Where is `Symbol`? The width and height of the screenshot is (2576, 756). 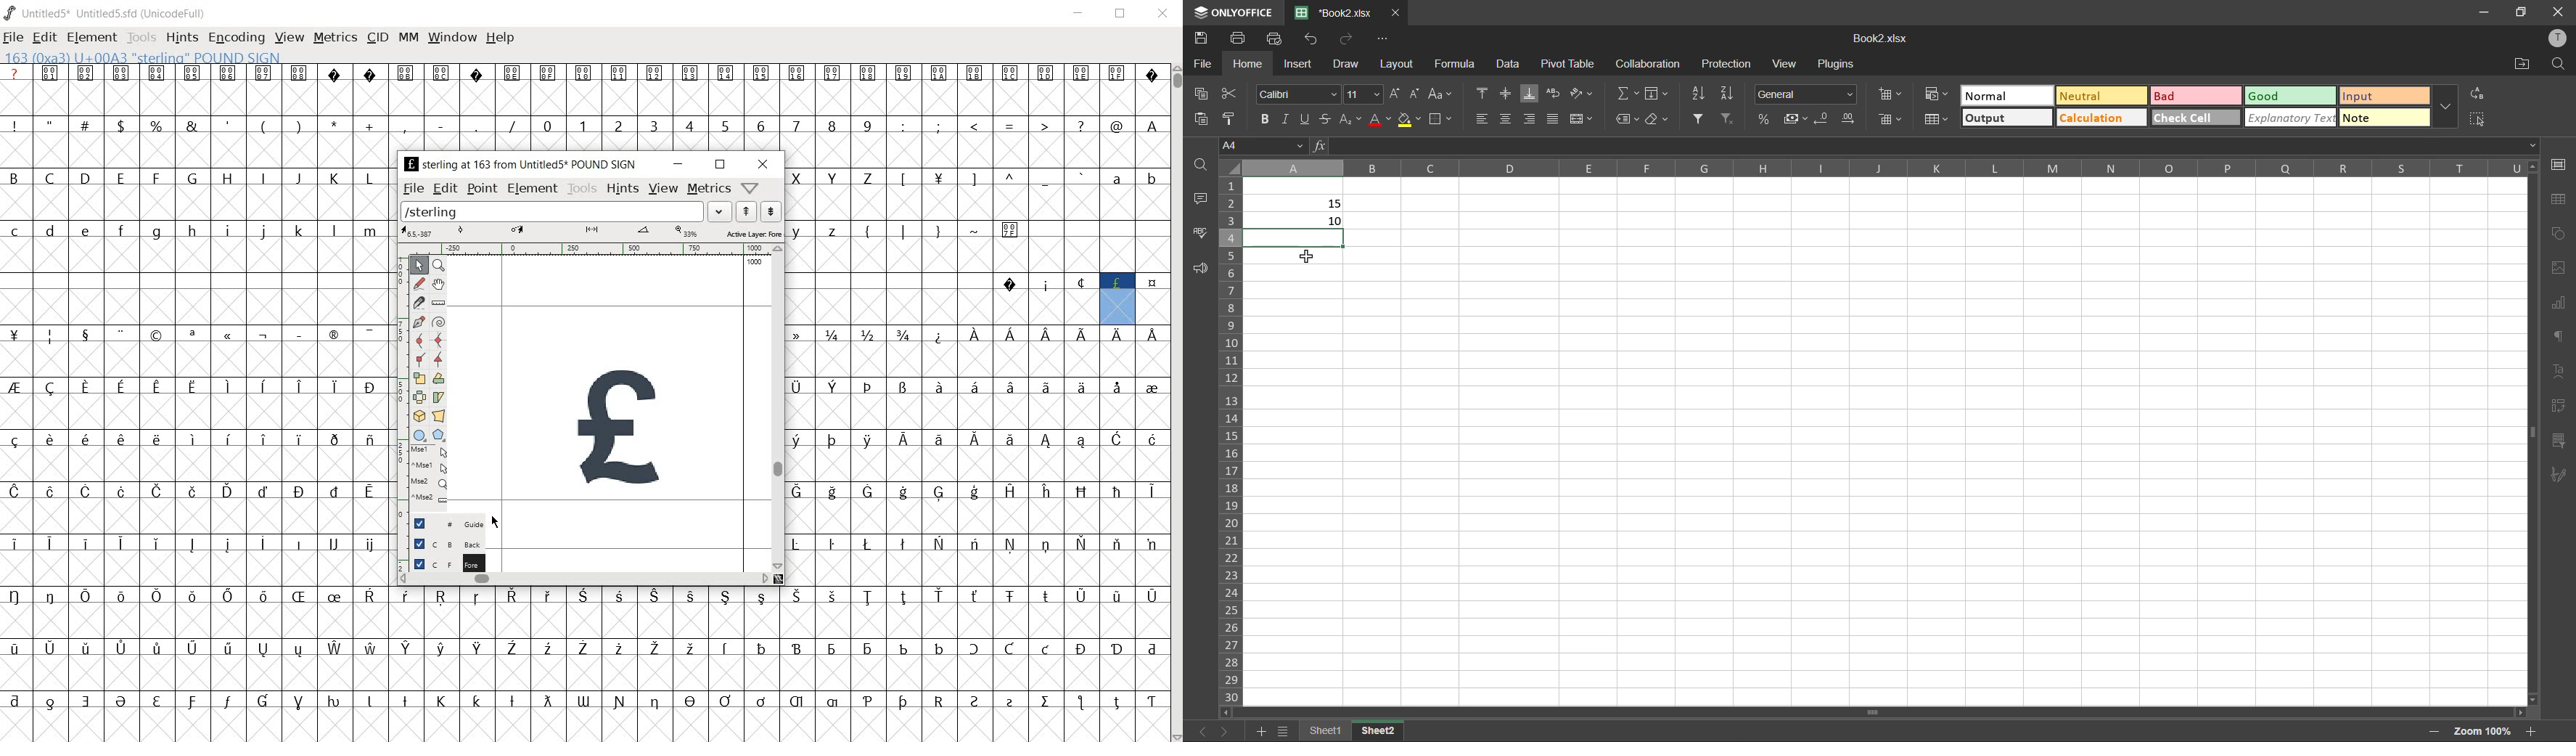
Symbol is located at coordinates (123, 703).